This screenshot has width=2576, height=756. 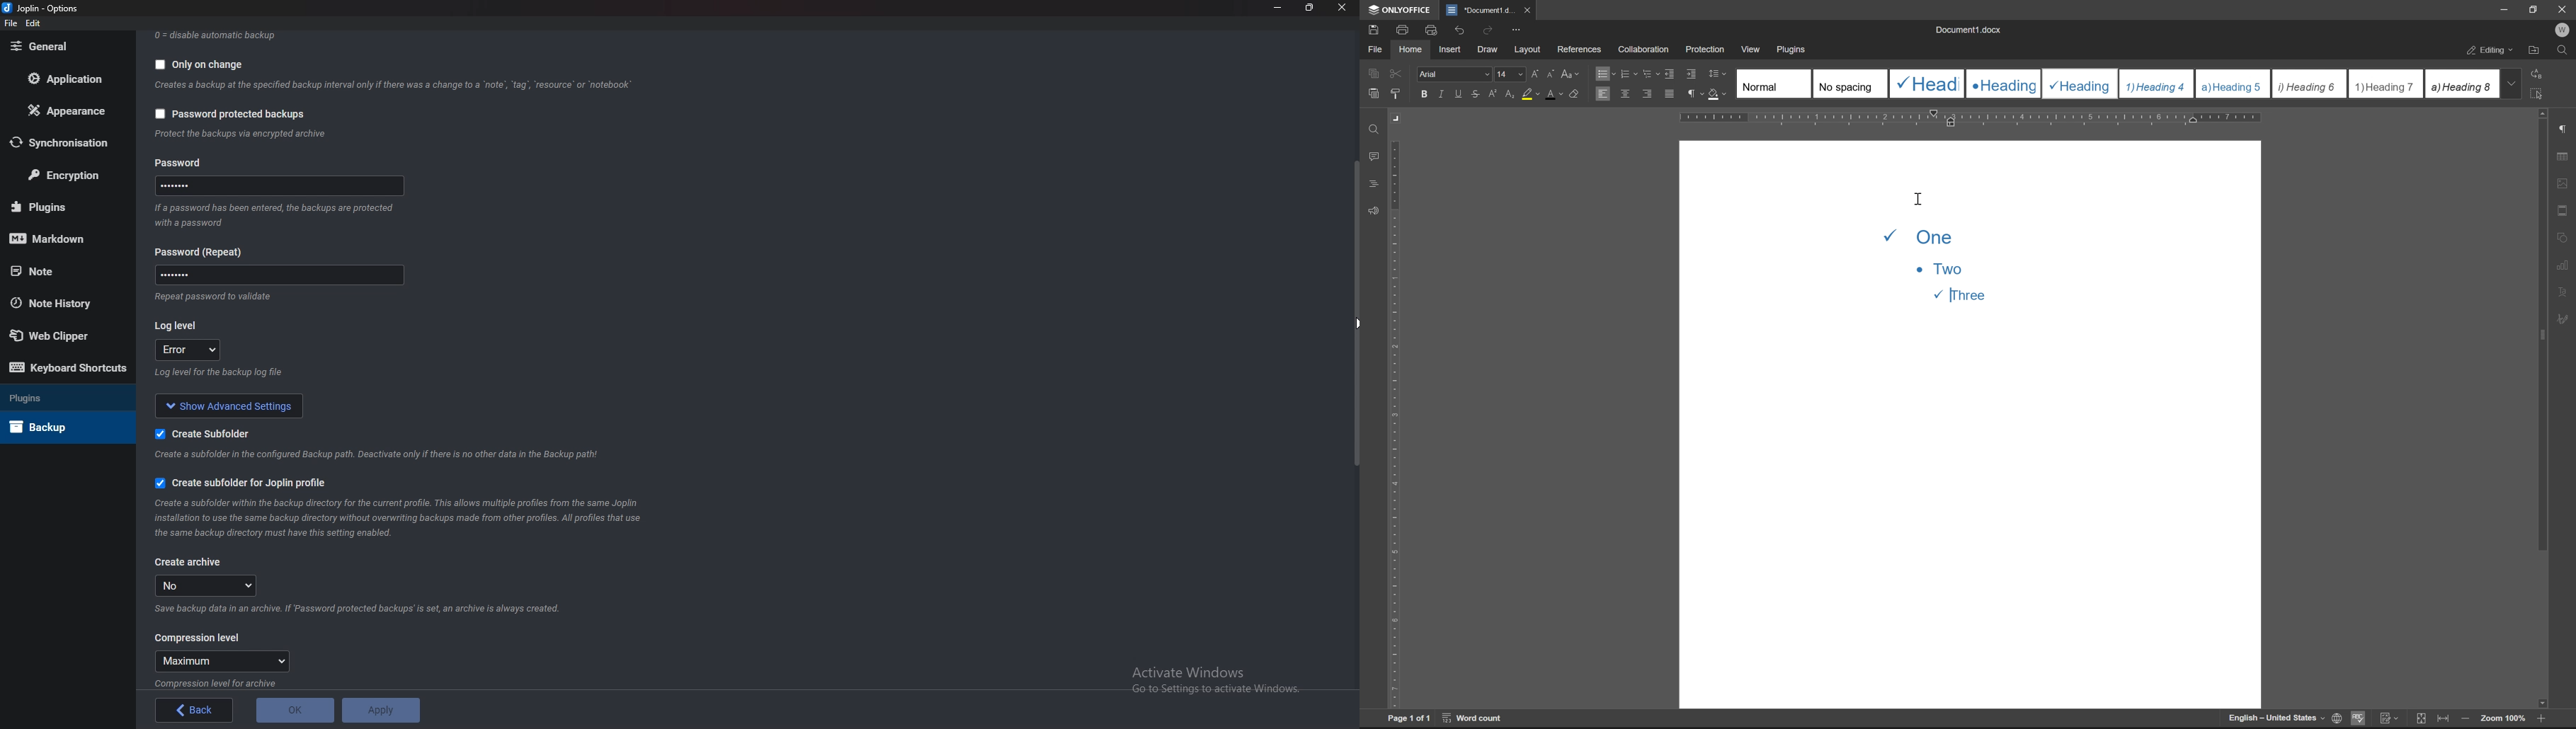 I want to click on paragraph, so click(x=1694, y=93).